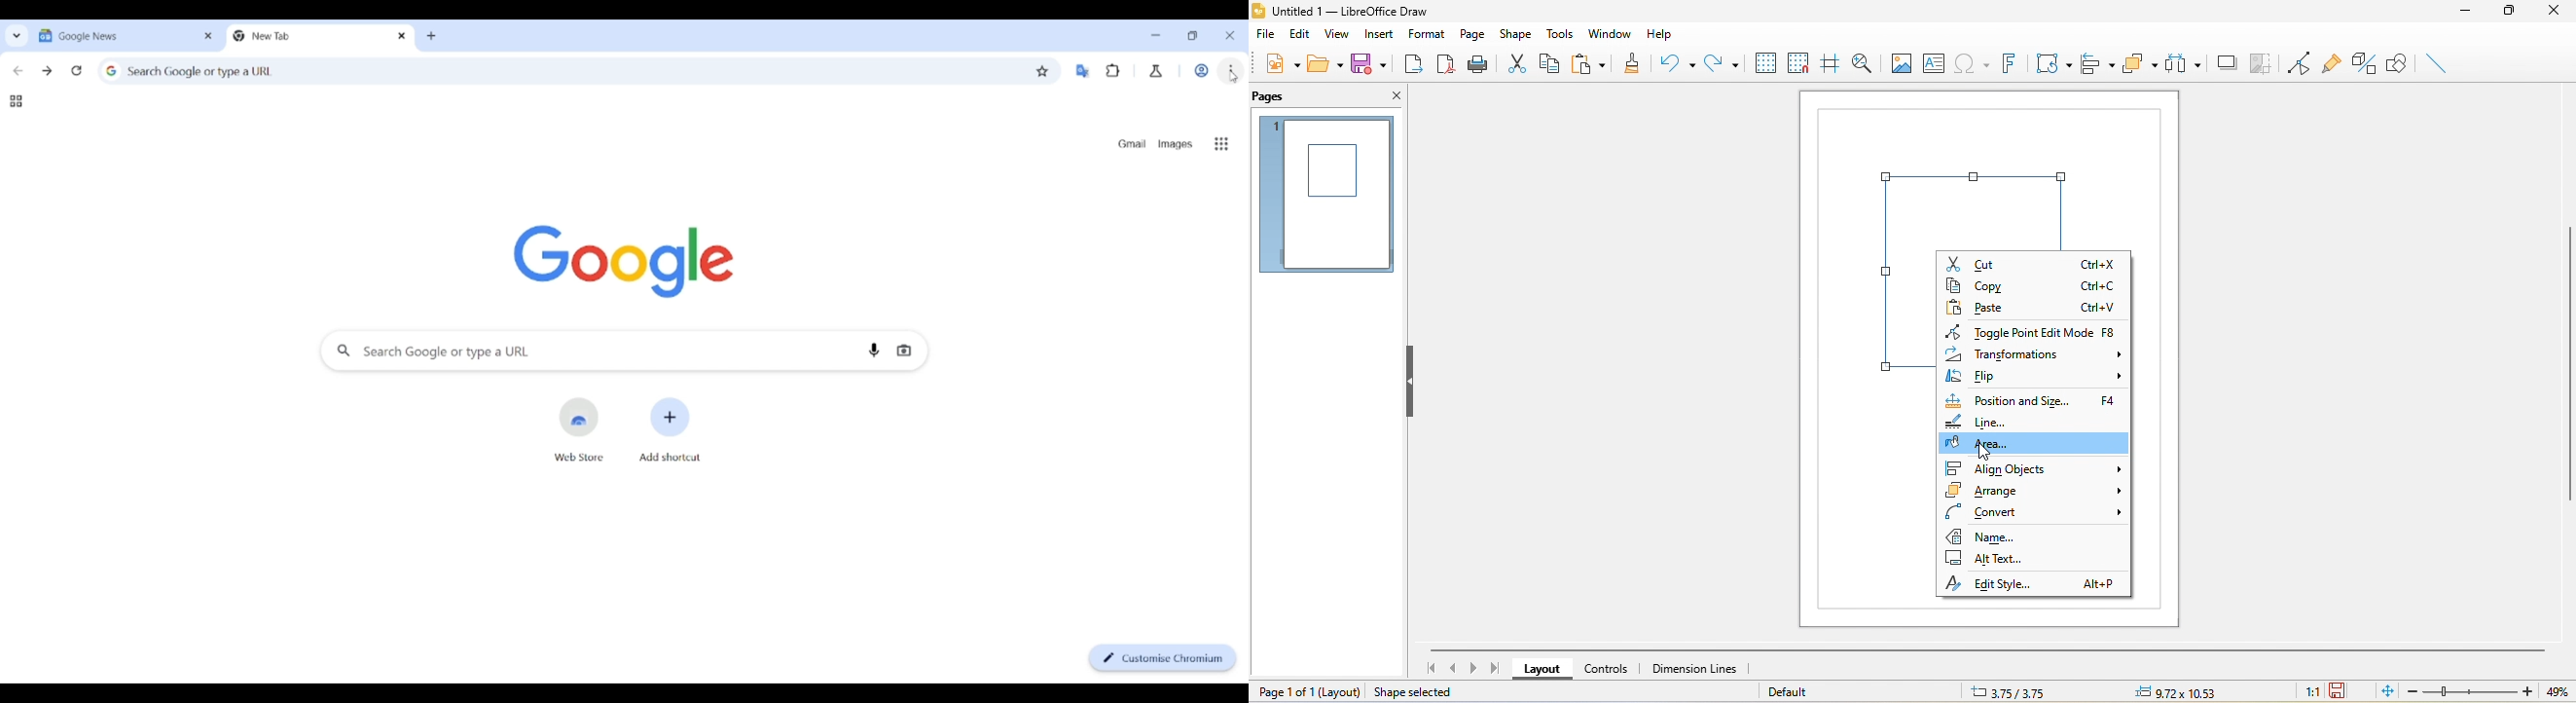 This screenshot has width=2576, height=728. Describe the element at coordinates (1157, 71) in the screenshot. I see `Chrome labs` at that location.